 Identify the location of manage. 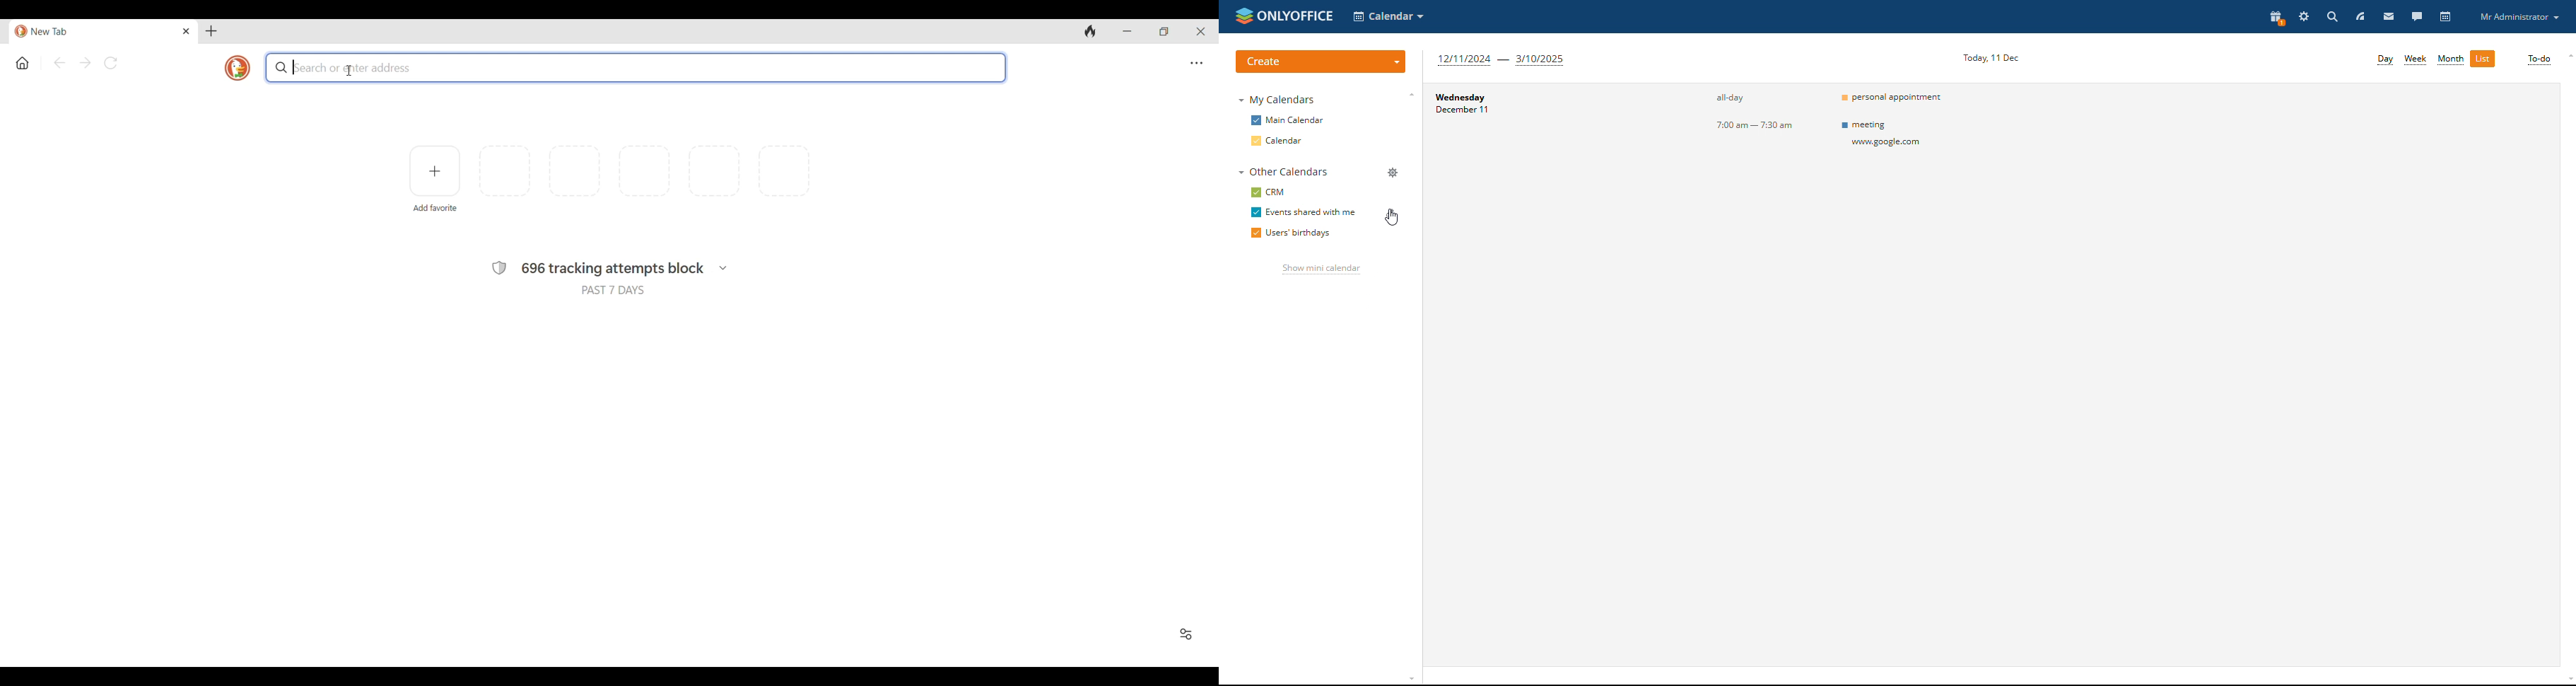
(1393, 173).